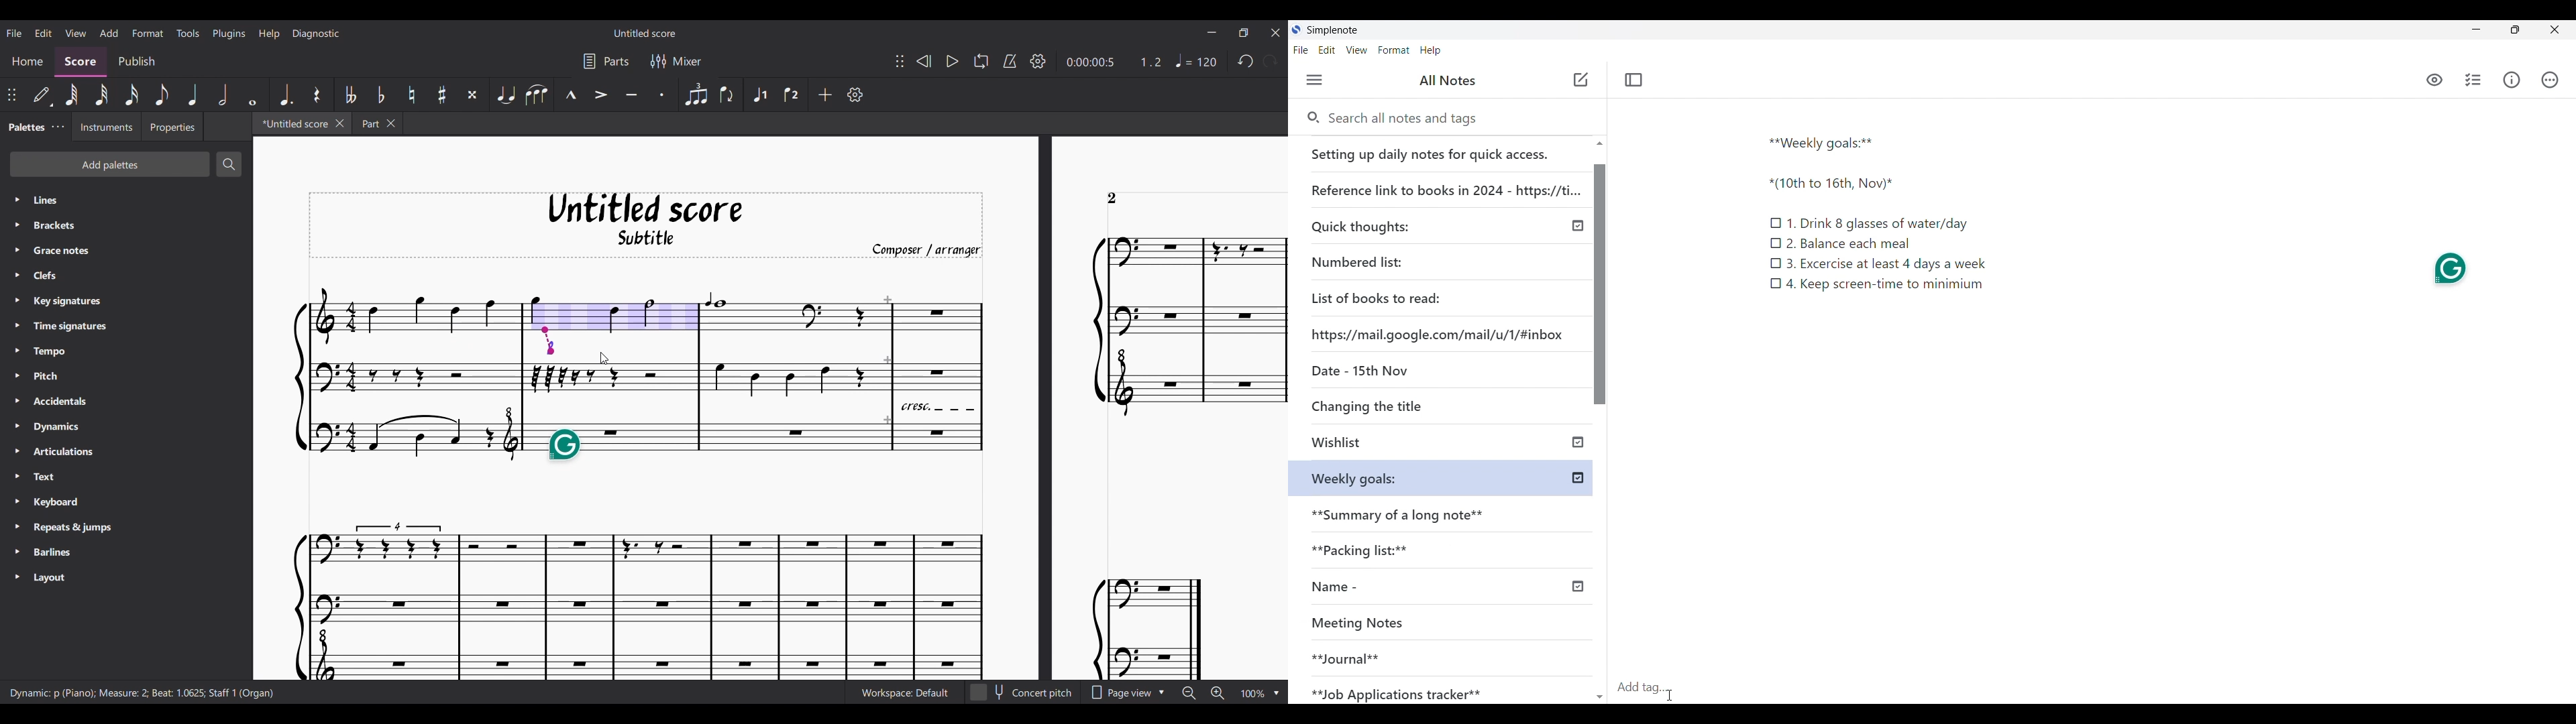  I want to click on Name, so click(1384, 587).